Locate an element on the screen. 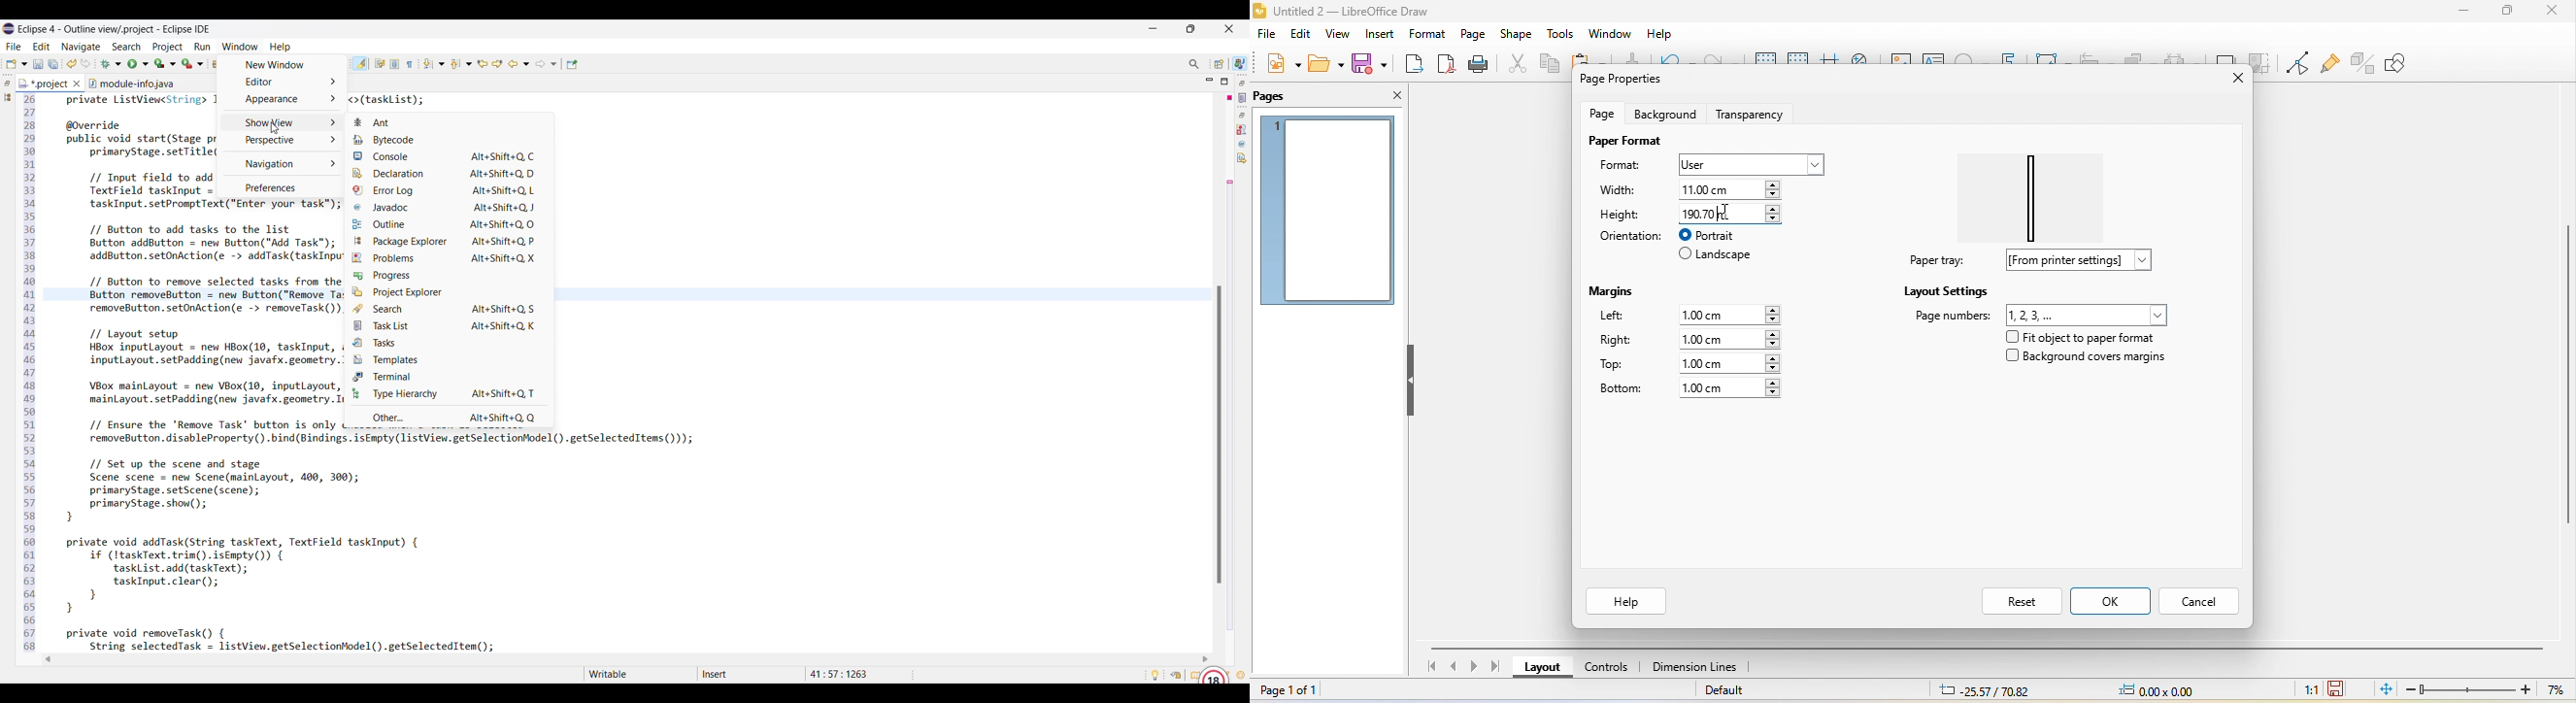 The height and width of the screenshot is (728, 2576). horizontal scroll bar is located at coordinates (1991, 646).